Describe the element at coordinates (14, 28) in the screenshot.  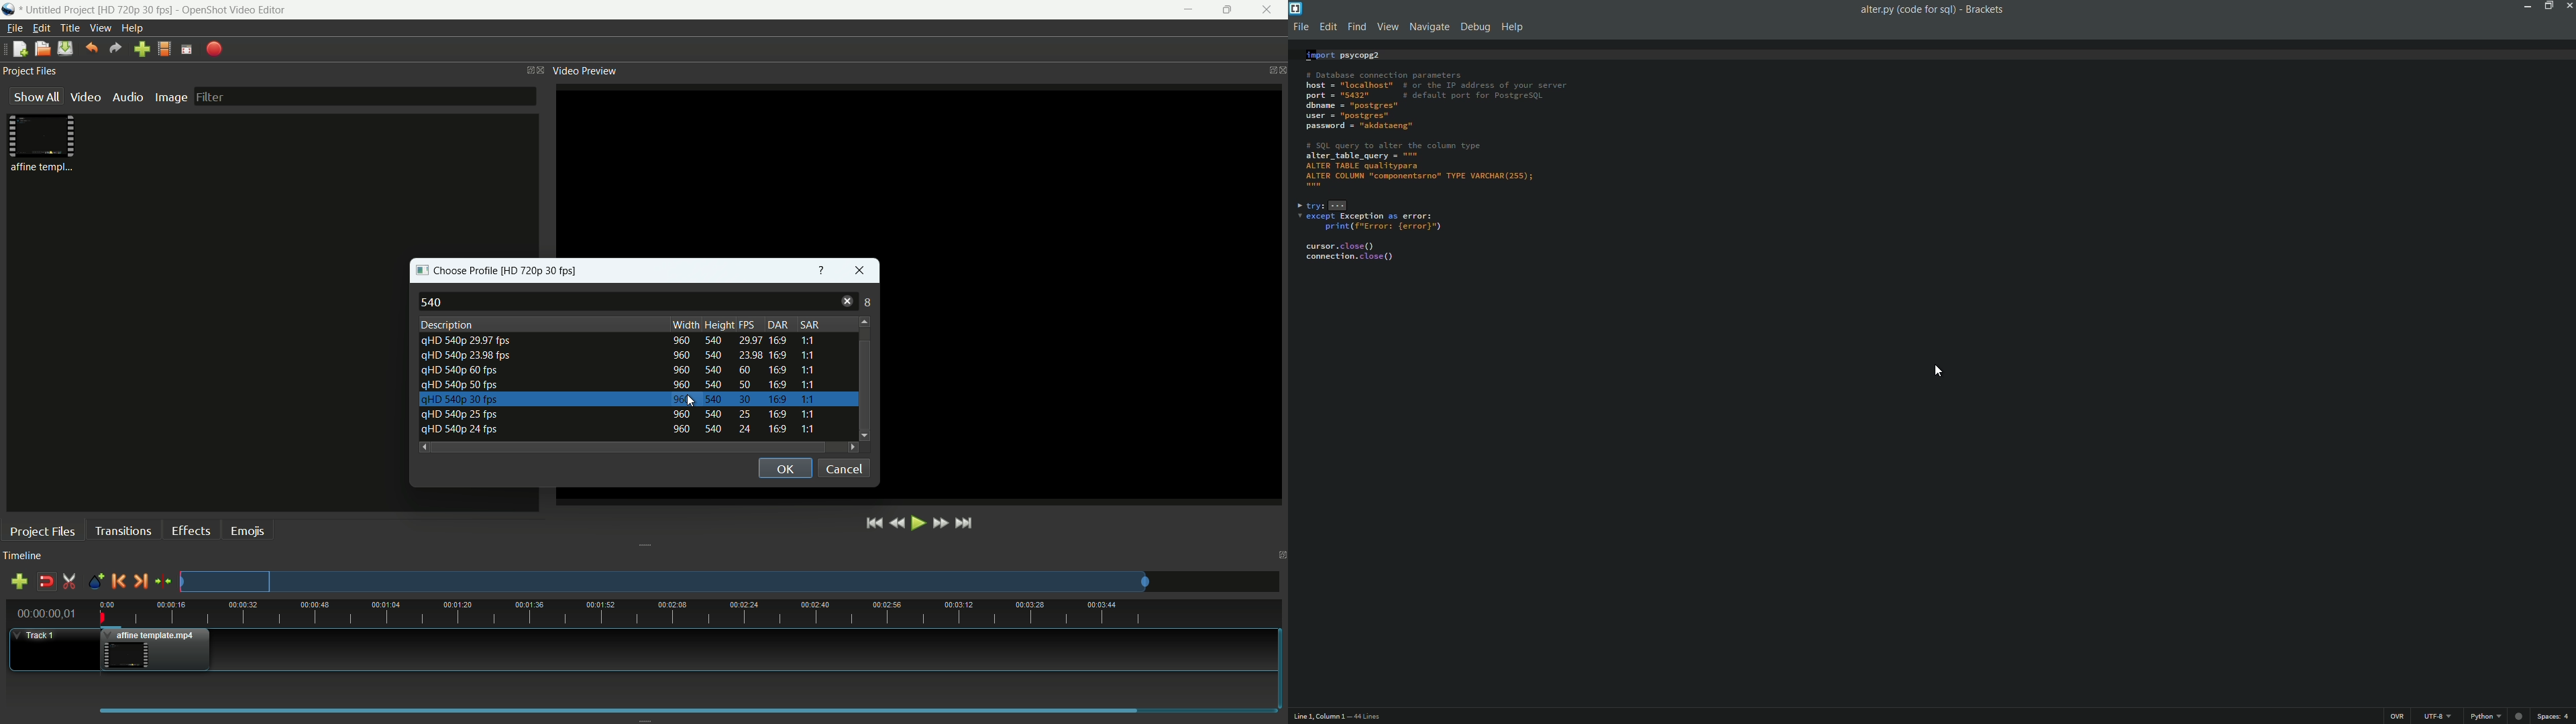
I see `file menu` at that location.